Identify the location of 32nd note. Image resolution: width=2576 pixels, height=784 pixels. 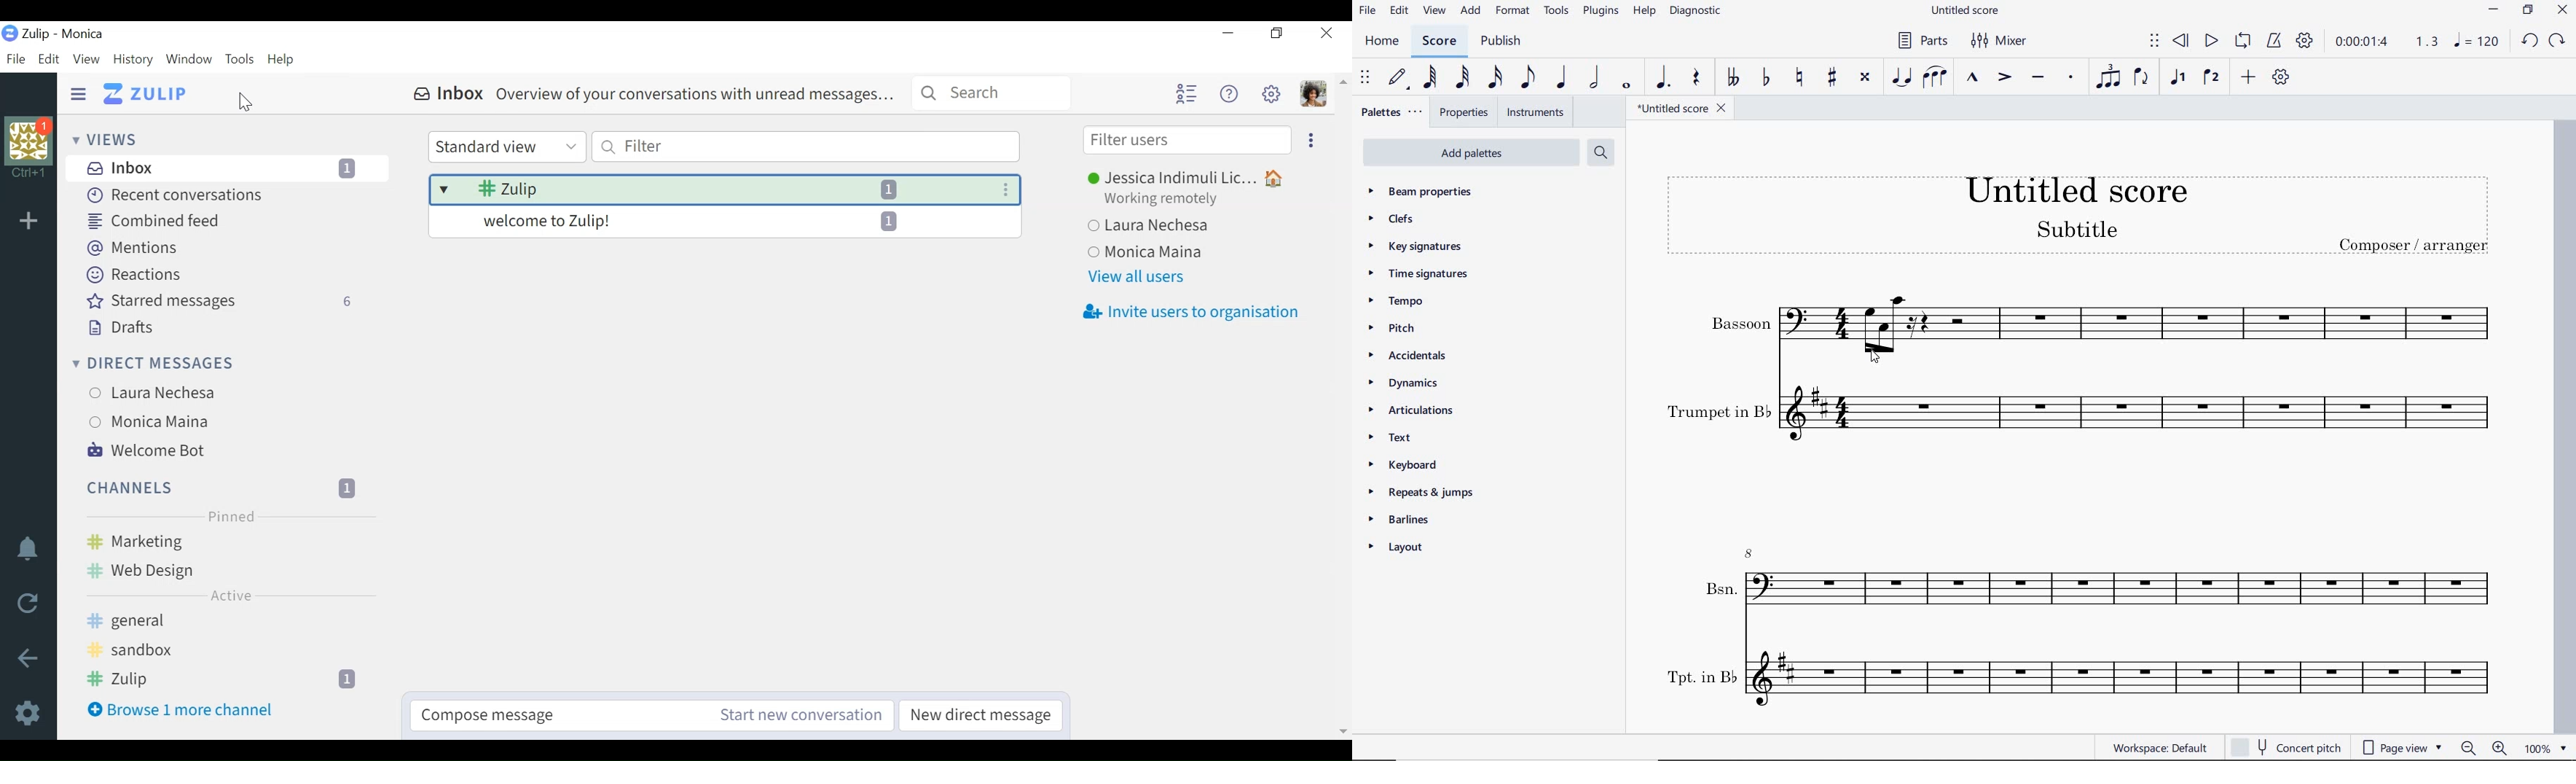
(1462, 77).